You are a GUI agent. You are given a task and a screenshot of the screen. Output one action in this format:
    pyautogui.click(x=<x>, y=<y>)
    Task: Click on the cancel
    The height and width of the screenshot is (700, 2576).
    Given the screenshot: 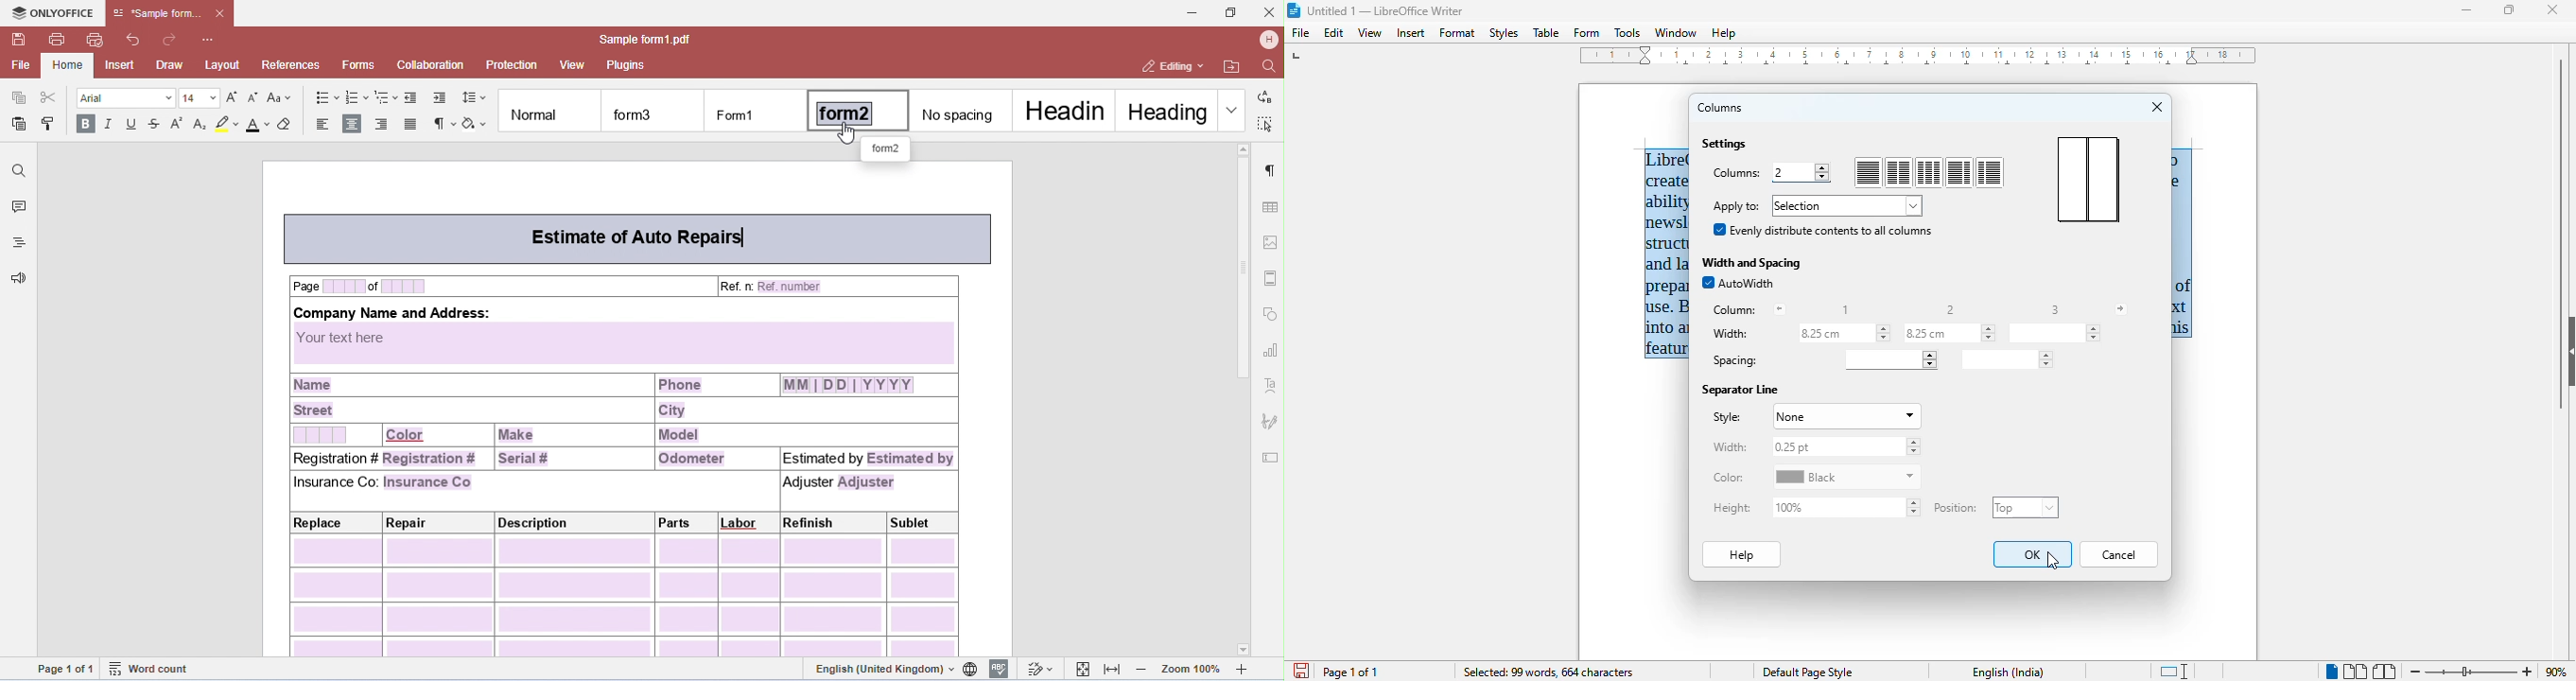 What is the action you would take?
    pyautogui.click(x=2119, y=554)
    